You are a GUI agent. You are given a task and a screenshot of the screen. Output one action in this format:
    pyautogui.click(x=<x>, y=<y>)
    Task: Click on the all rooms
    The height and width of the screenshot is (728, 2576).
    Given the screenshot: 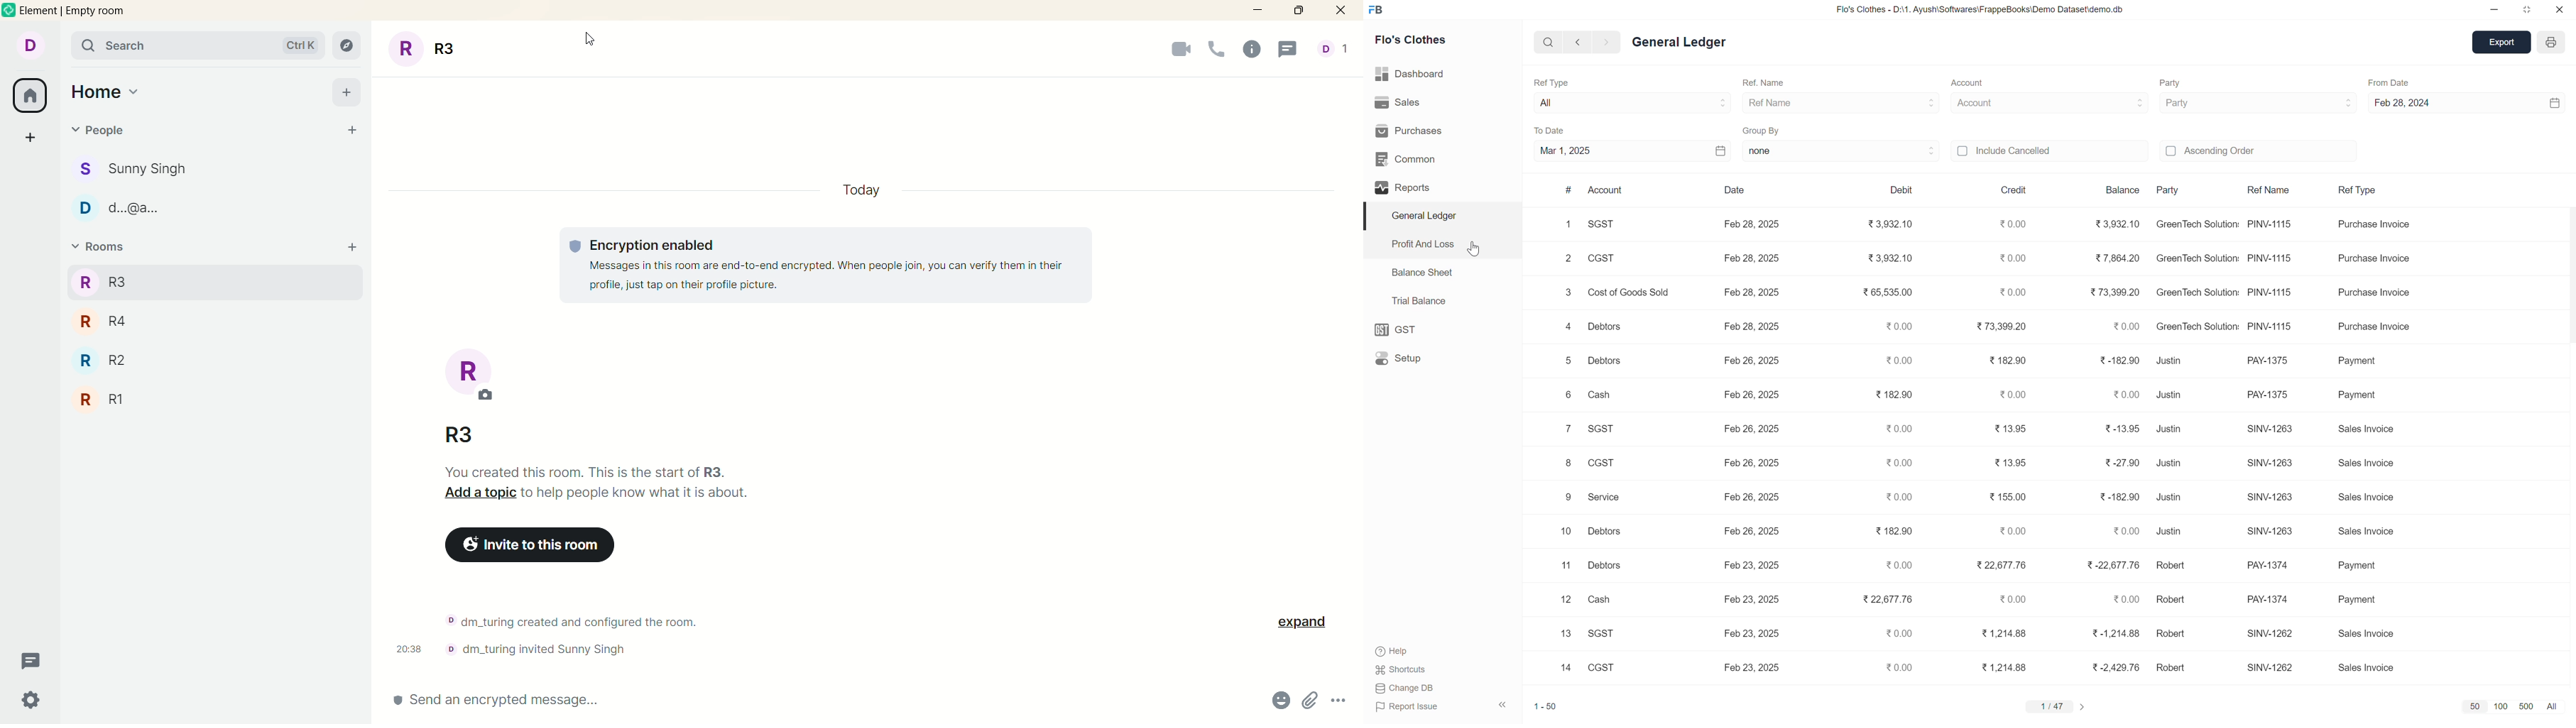 What is the action you would take?
    pyautogui.click(x=31, y=95)
    